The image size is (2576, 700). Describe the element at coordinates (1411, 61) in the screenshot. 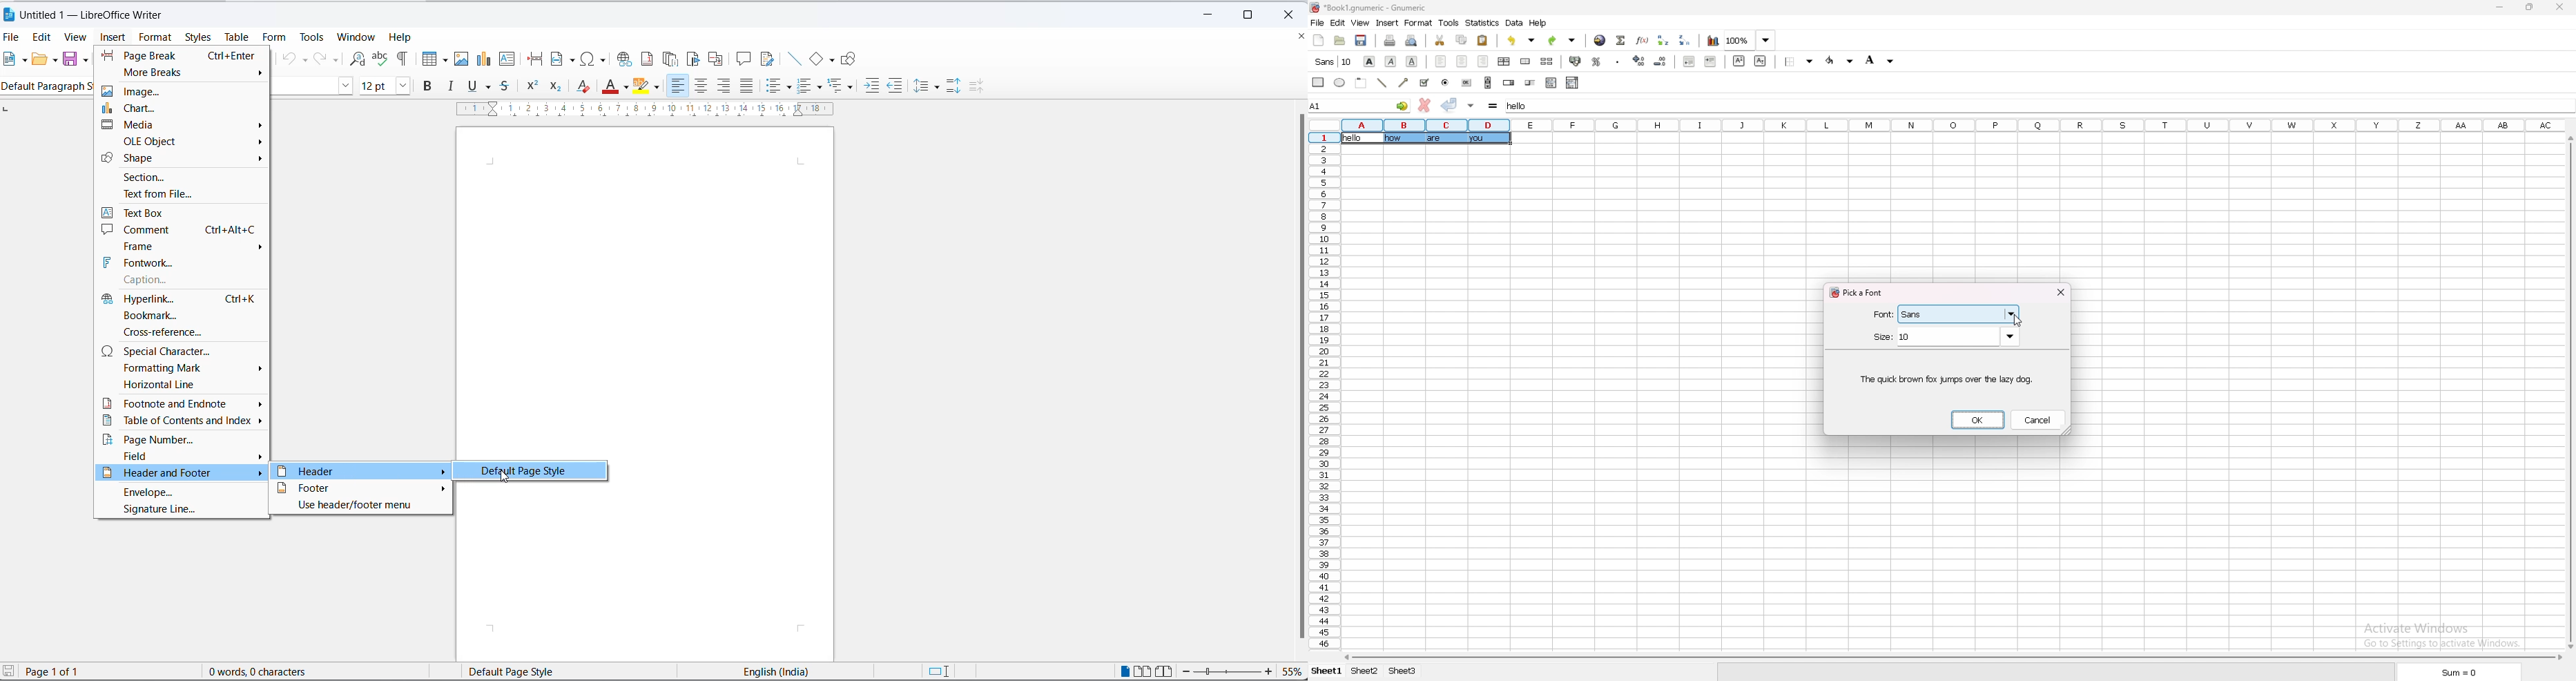

I see `underline` at that location.